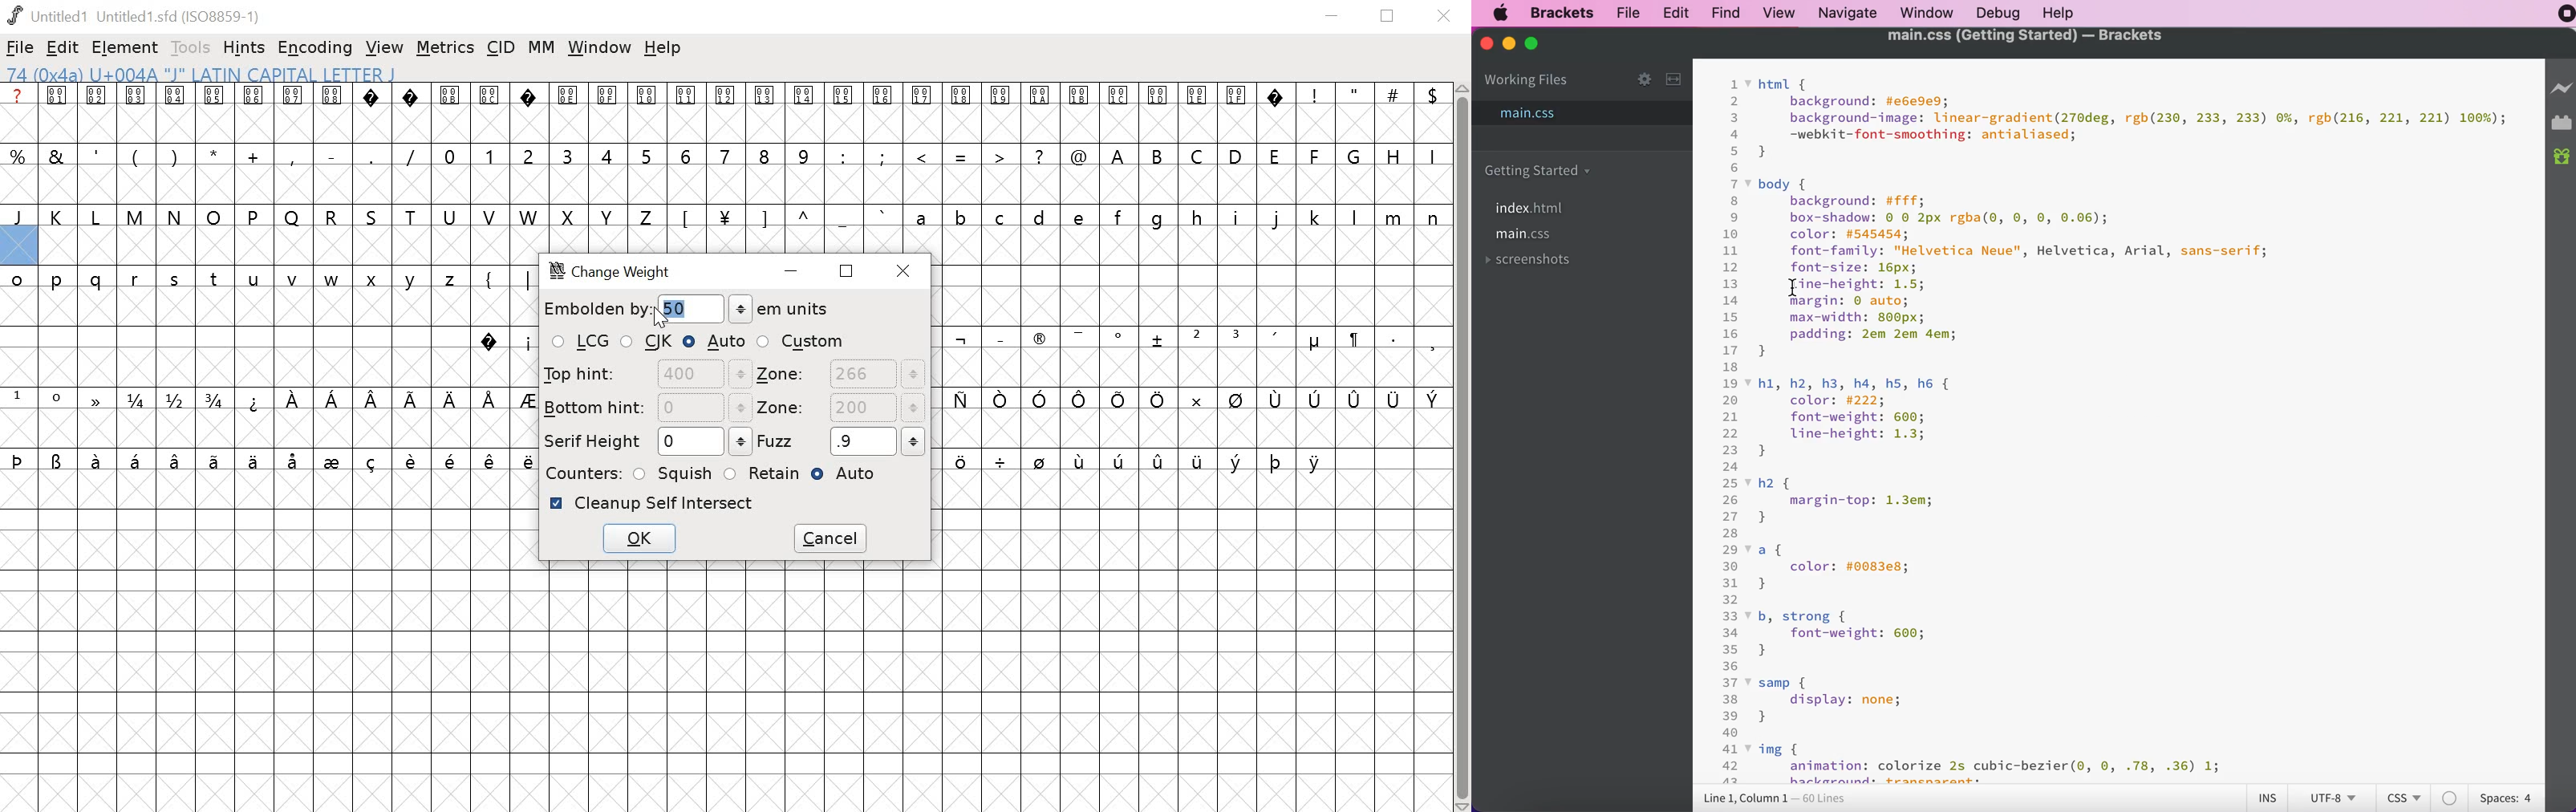 The height and width of the screenshot is (812, 2576). What do you see at coordinates (678, 312) in the screenshot?
I see `50 EM units` at bounding box center [678, 312].